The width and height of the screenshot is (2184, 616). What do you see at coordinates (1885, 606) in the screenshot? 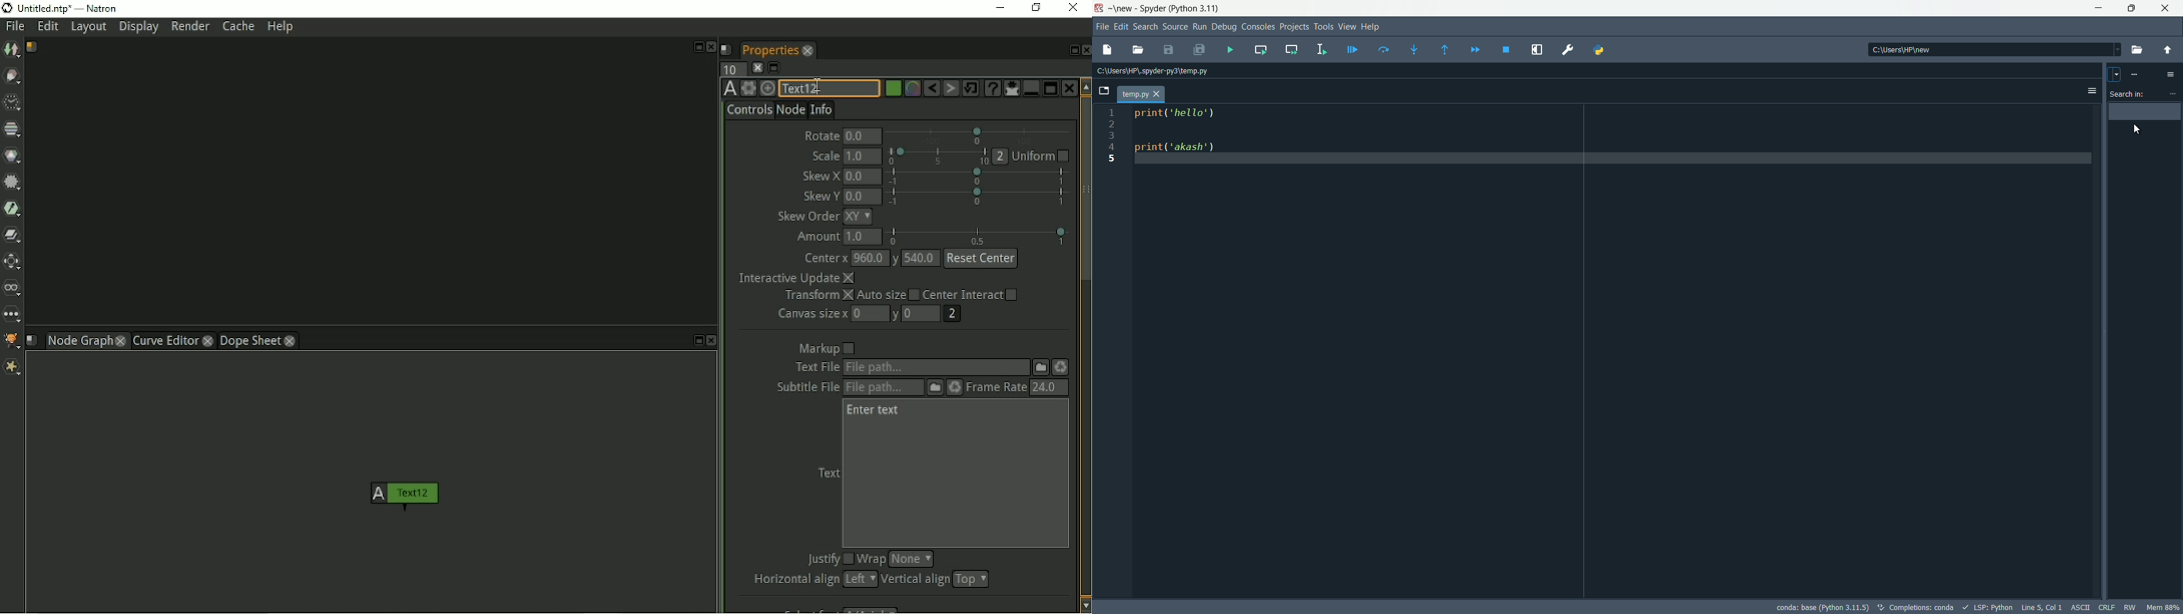
I see `completions: conda` at bounding box center [1885, 606].